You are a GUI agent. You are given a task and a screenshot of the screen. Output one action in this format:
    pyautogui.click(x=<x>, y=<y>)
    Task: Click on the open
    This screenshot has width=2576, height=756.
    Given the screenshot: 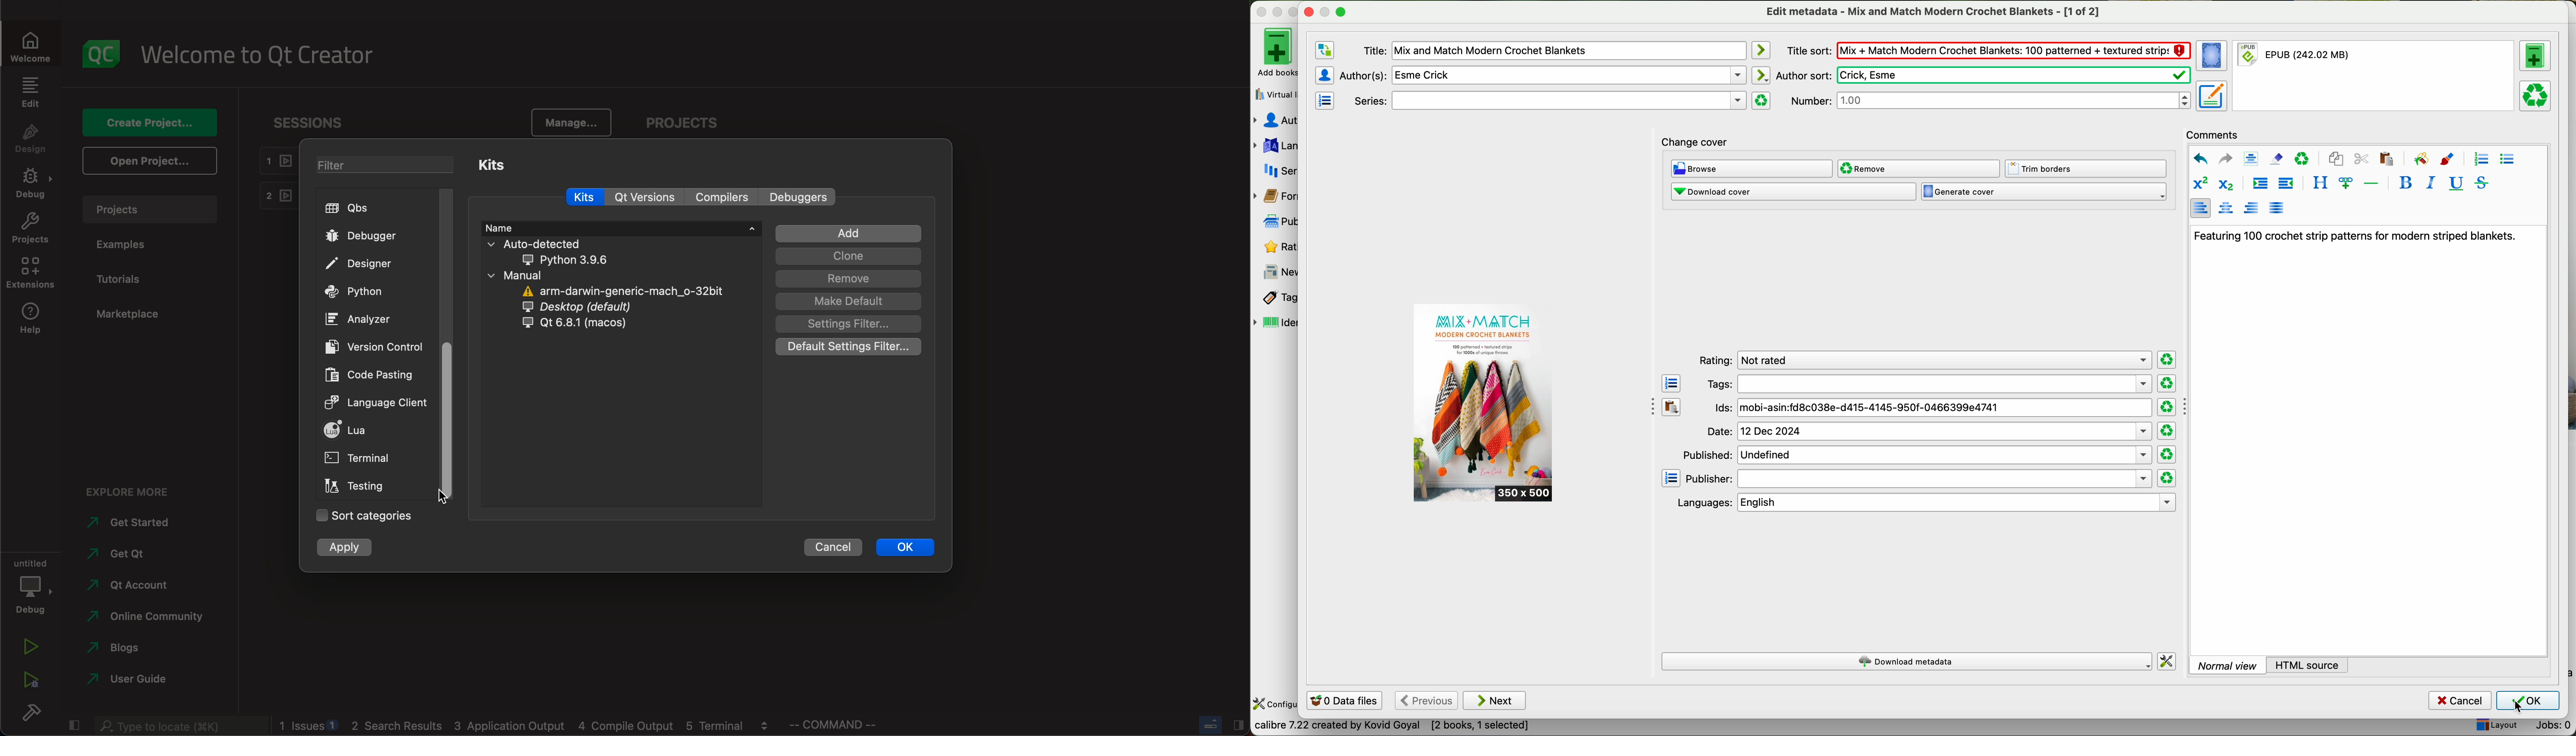 What is the action you would take?
    pyautogui.click(x=149, y=159)
    